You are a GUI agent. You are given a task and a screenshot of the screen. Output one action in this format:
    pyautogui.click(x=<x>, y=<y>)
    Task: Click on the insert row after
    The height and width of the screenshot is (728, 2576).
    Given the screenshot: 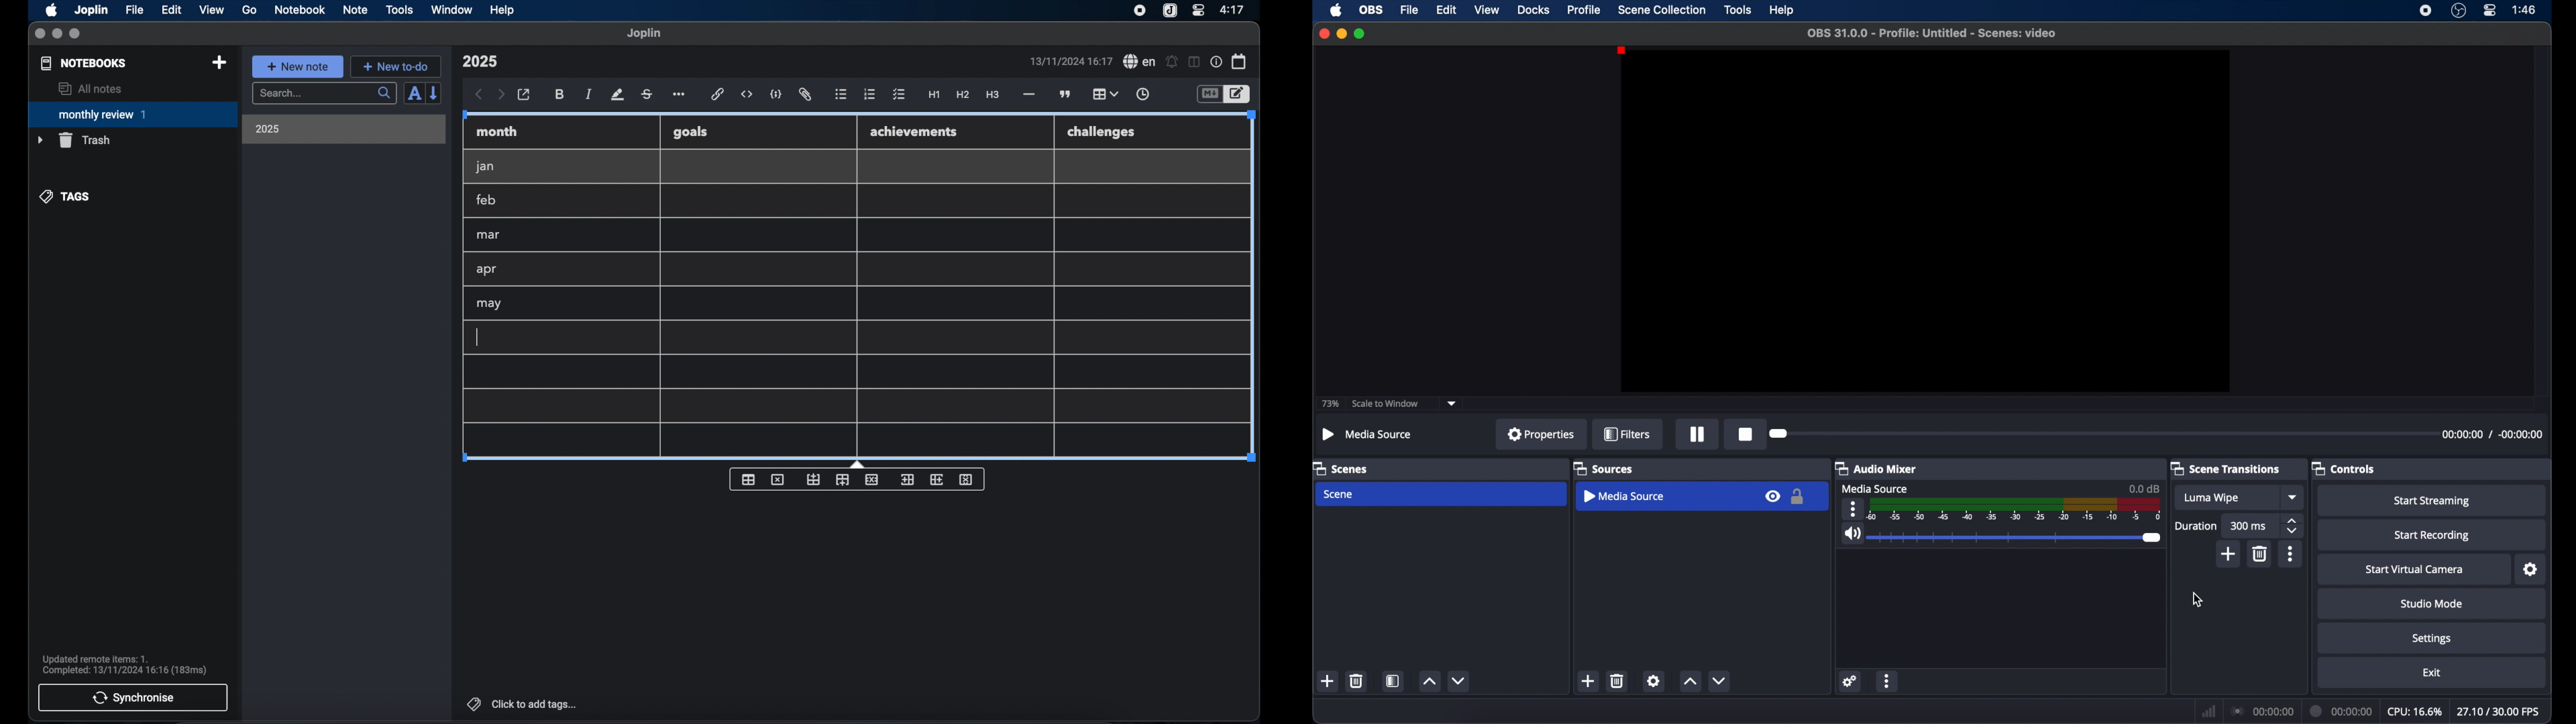 What is the action you would take?
    pyautogui.click(x=843, y=480)
    